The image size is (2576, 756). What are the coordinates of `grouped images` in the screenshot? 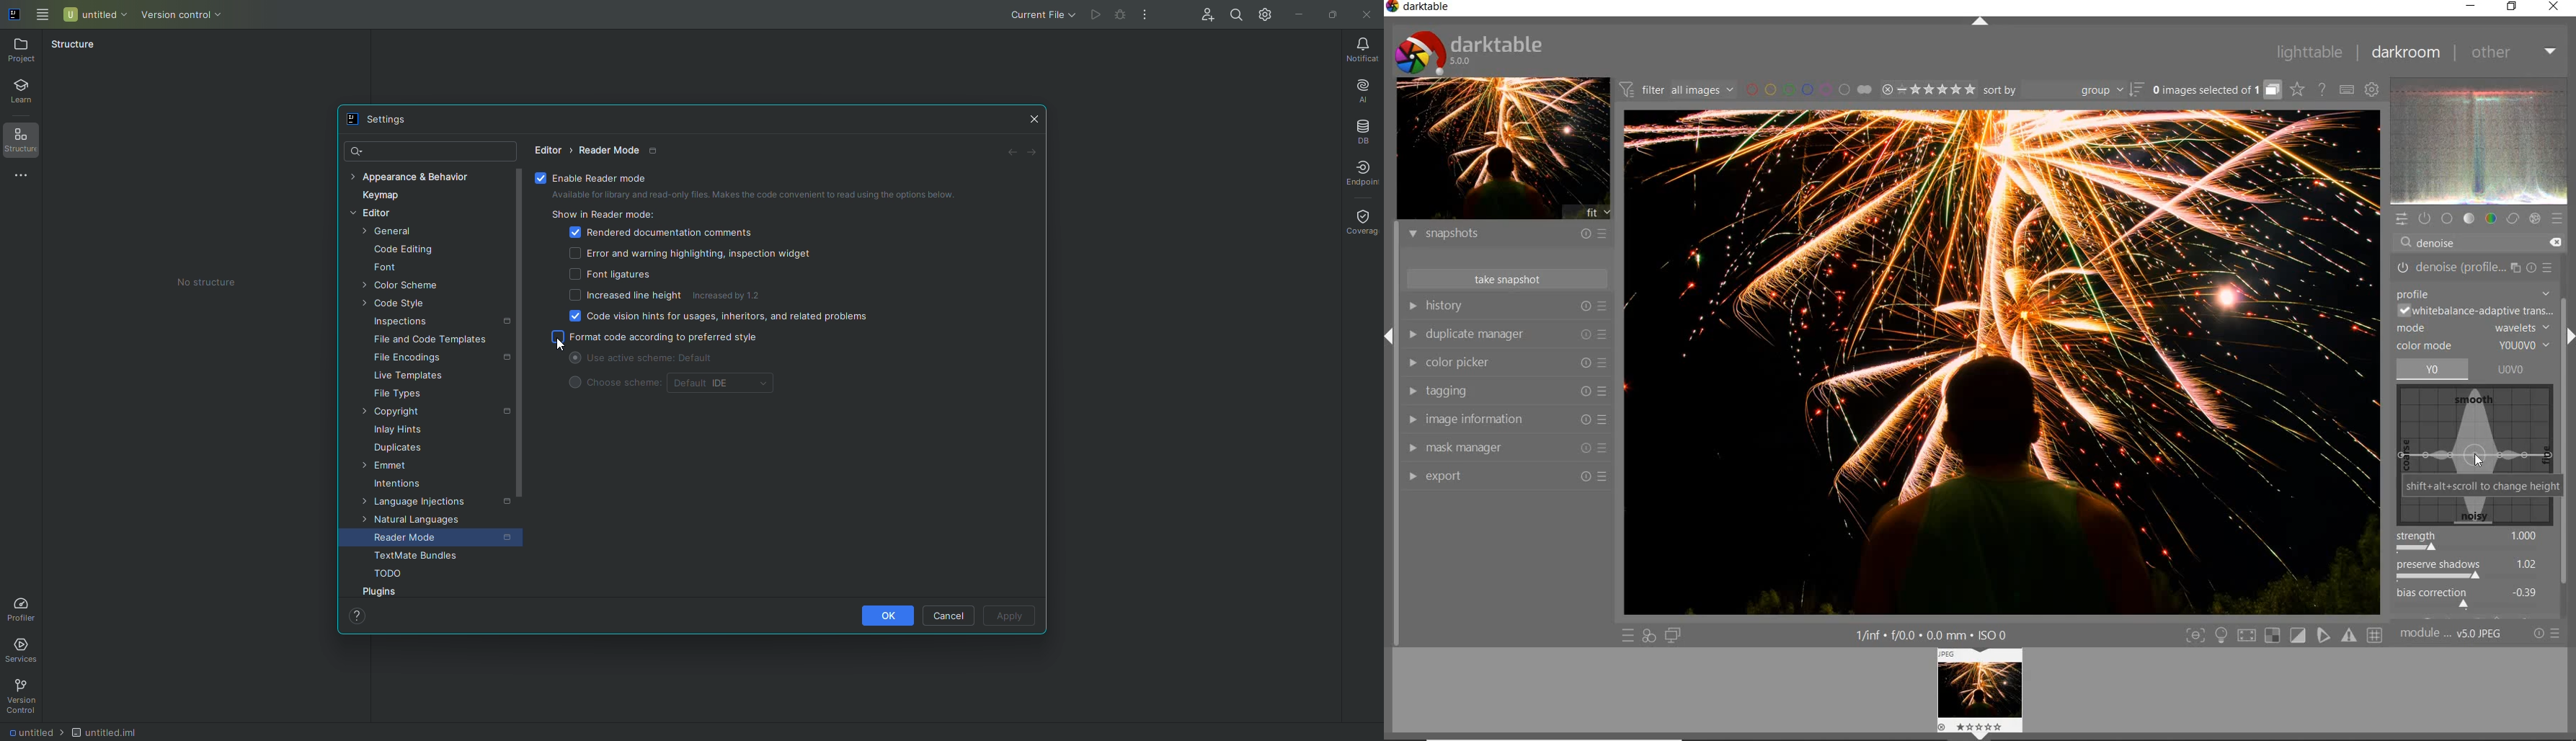 It's located at (2216, 89).